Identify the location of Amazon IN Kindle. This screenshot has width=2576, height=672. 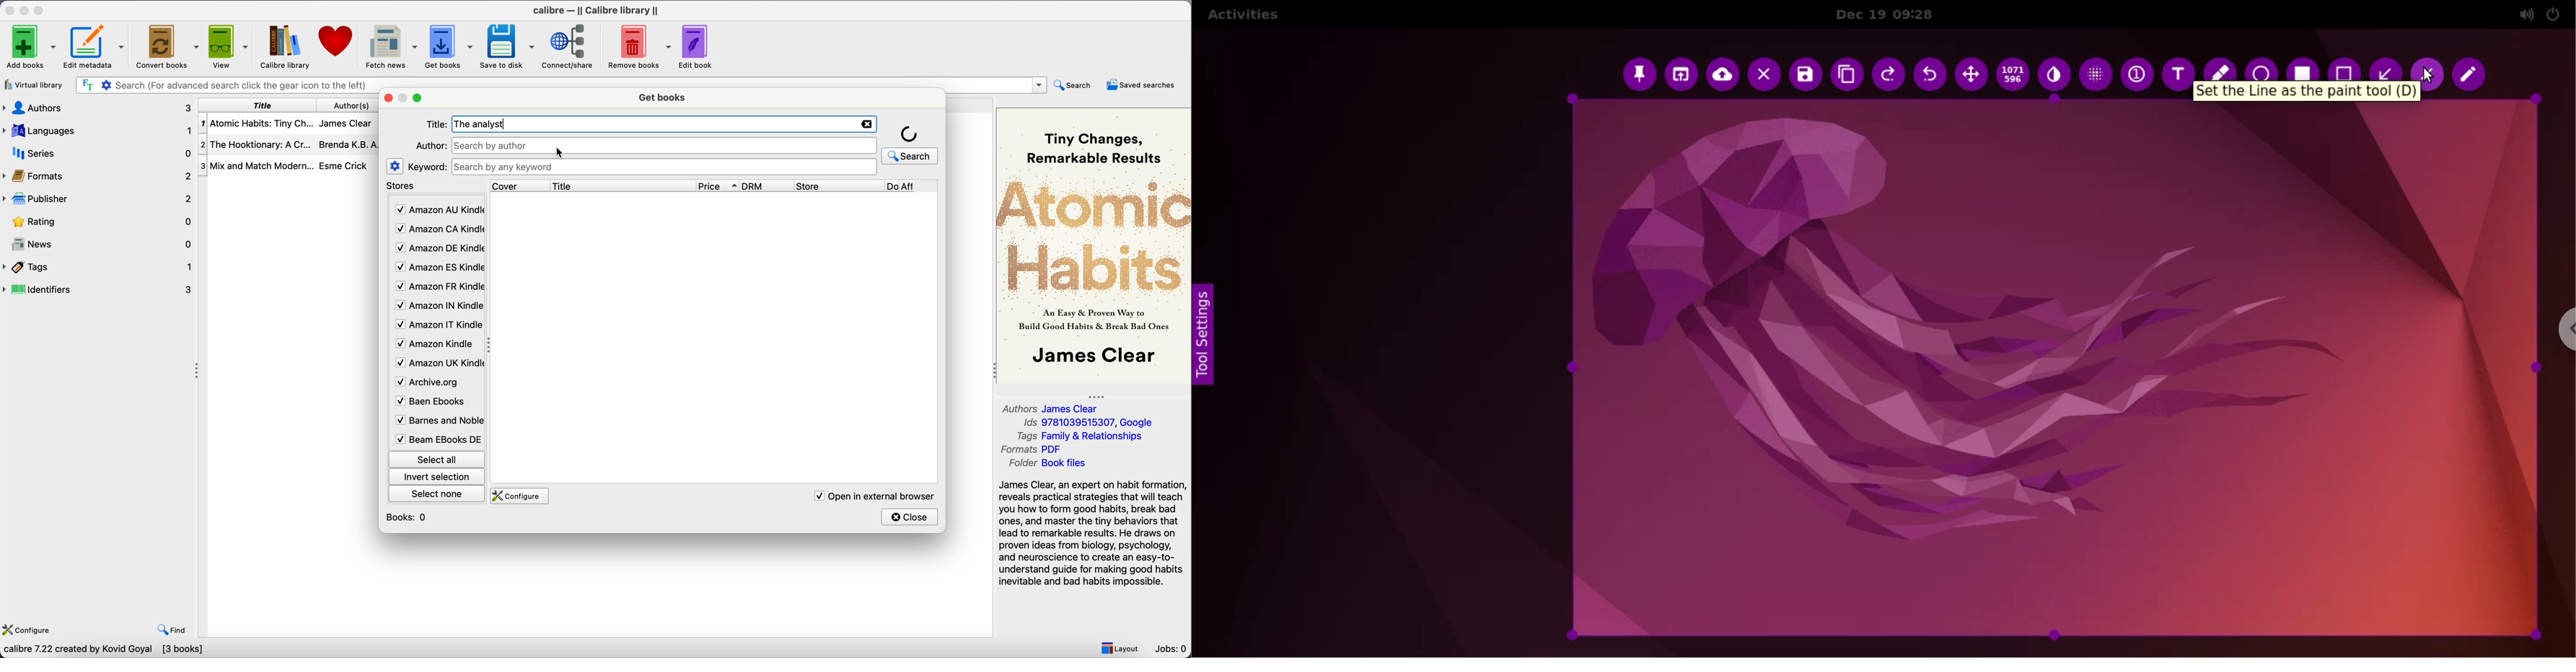
(438, 307).